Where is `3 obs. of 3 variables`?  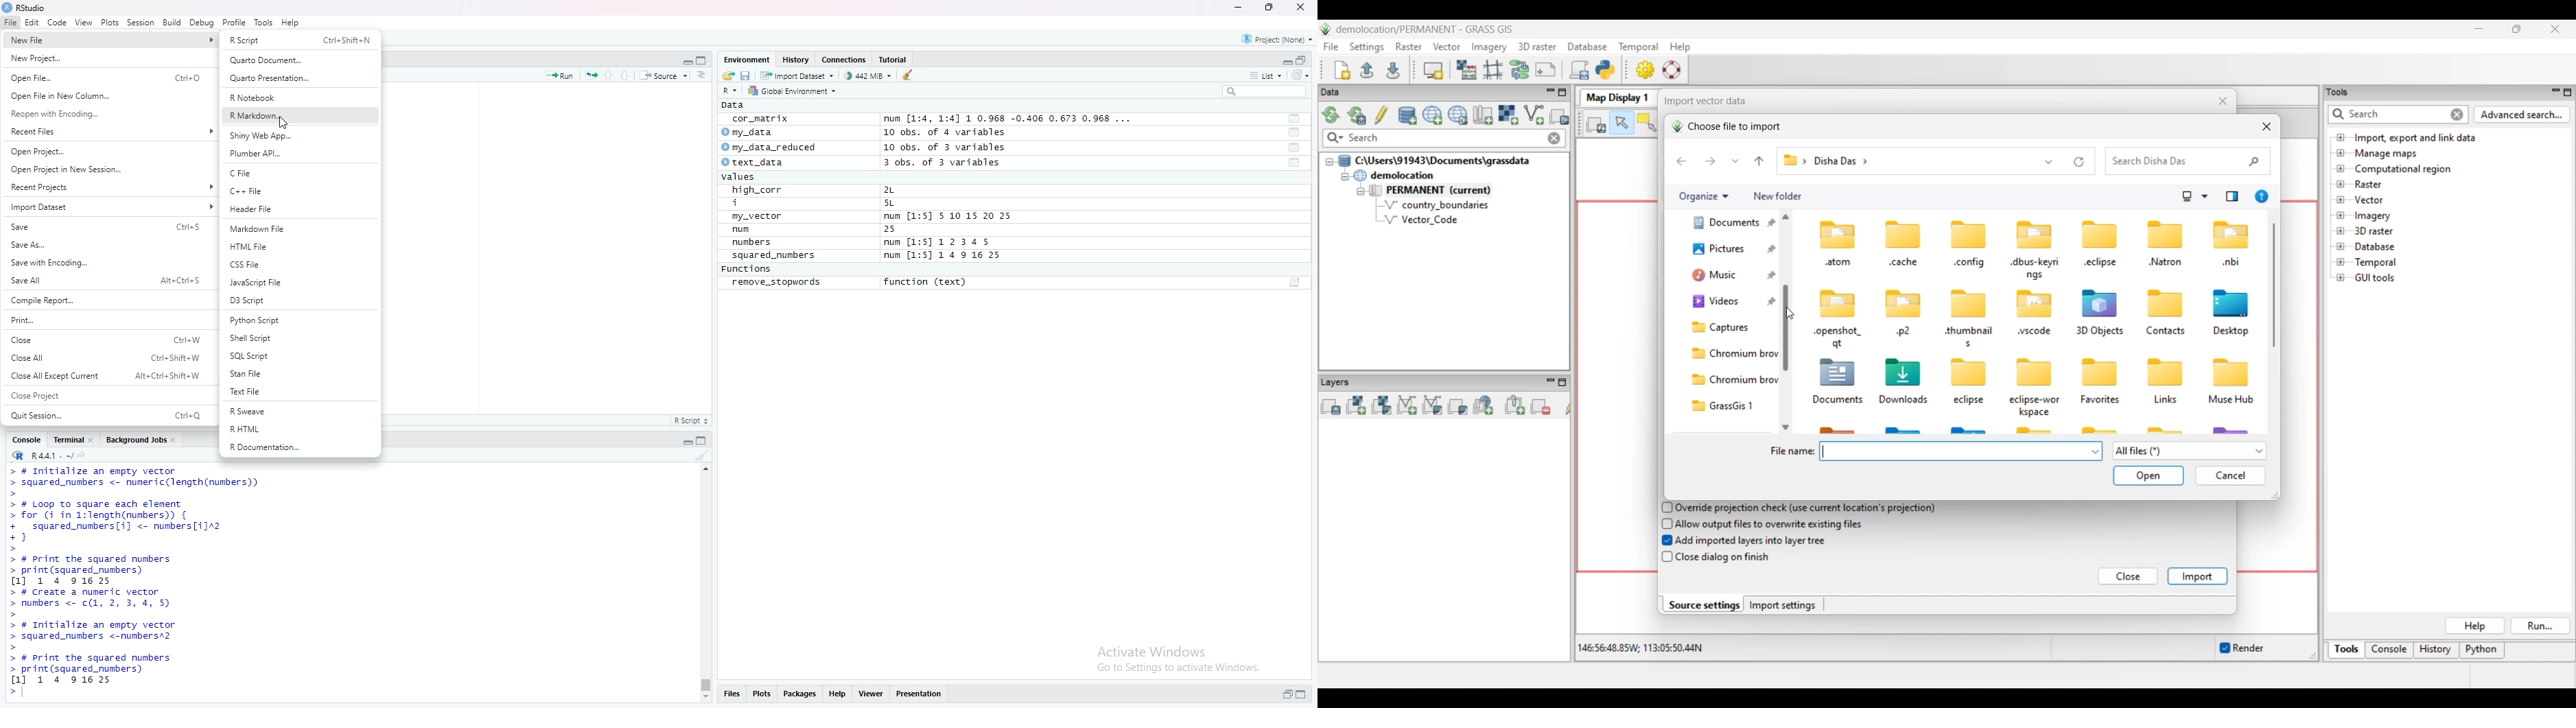 3 obs. of 3 variables is located at coordinates (955, 163).